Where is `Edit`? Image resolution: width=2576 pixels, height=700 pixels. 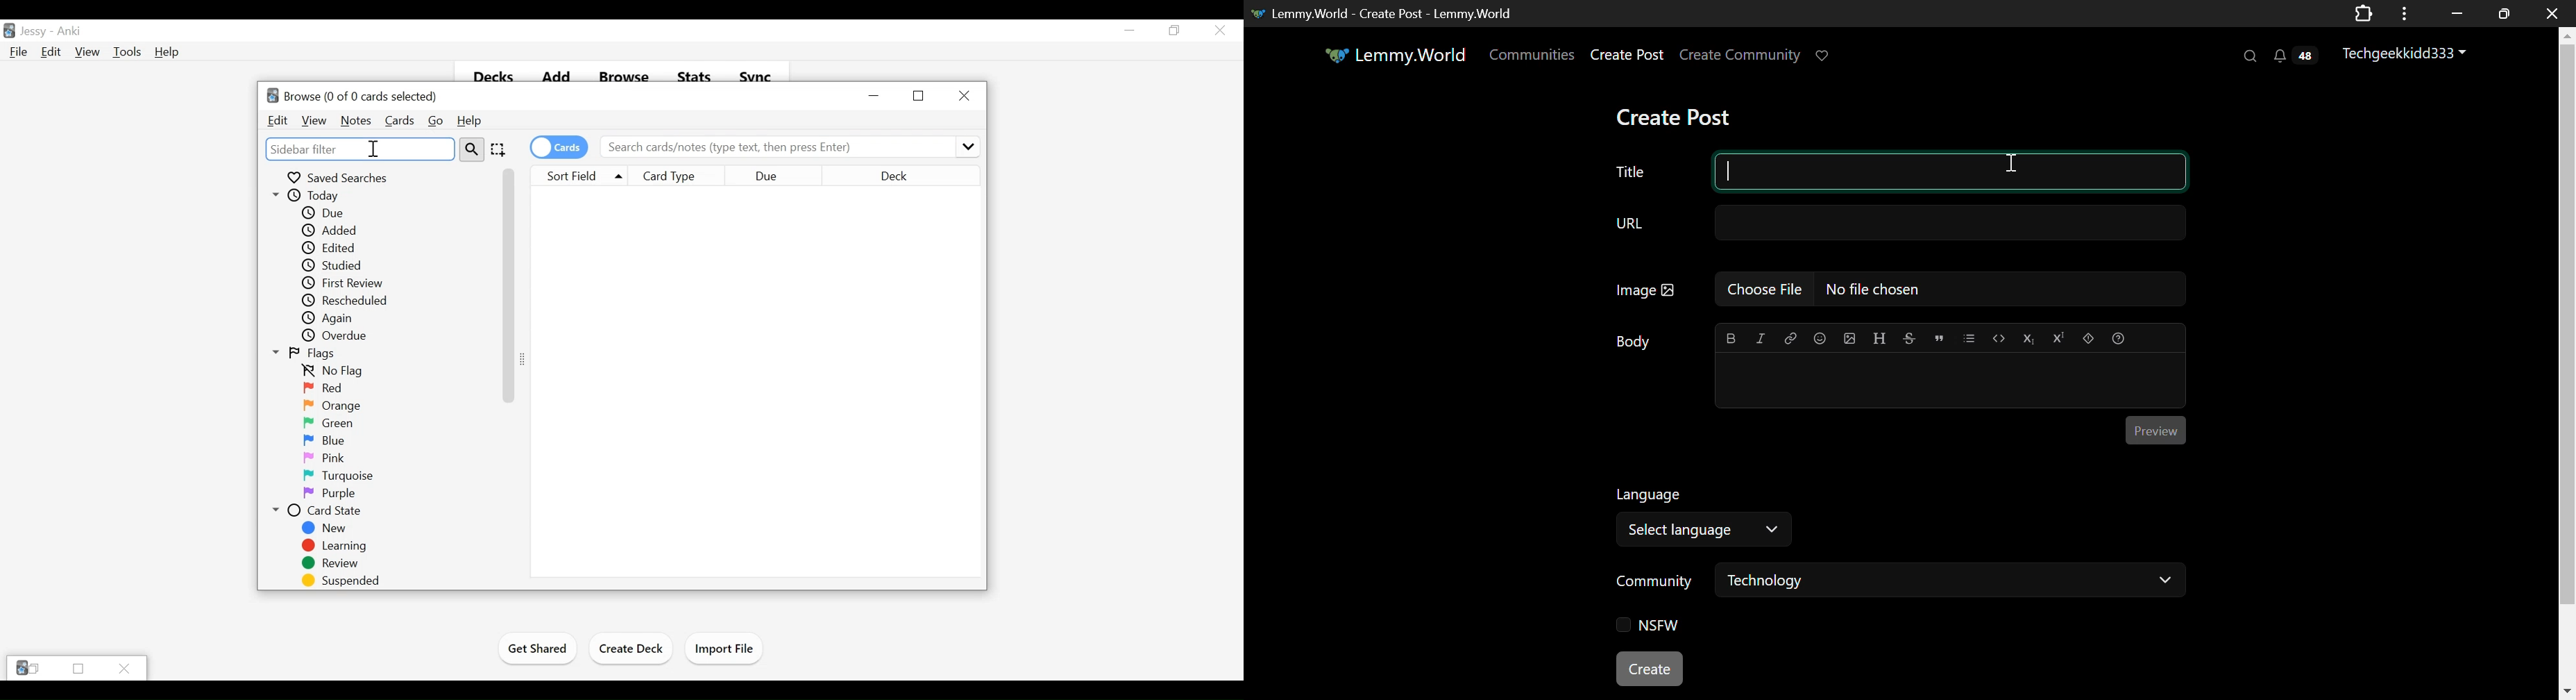 Edit is located at coordinates (279, 121).